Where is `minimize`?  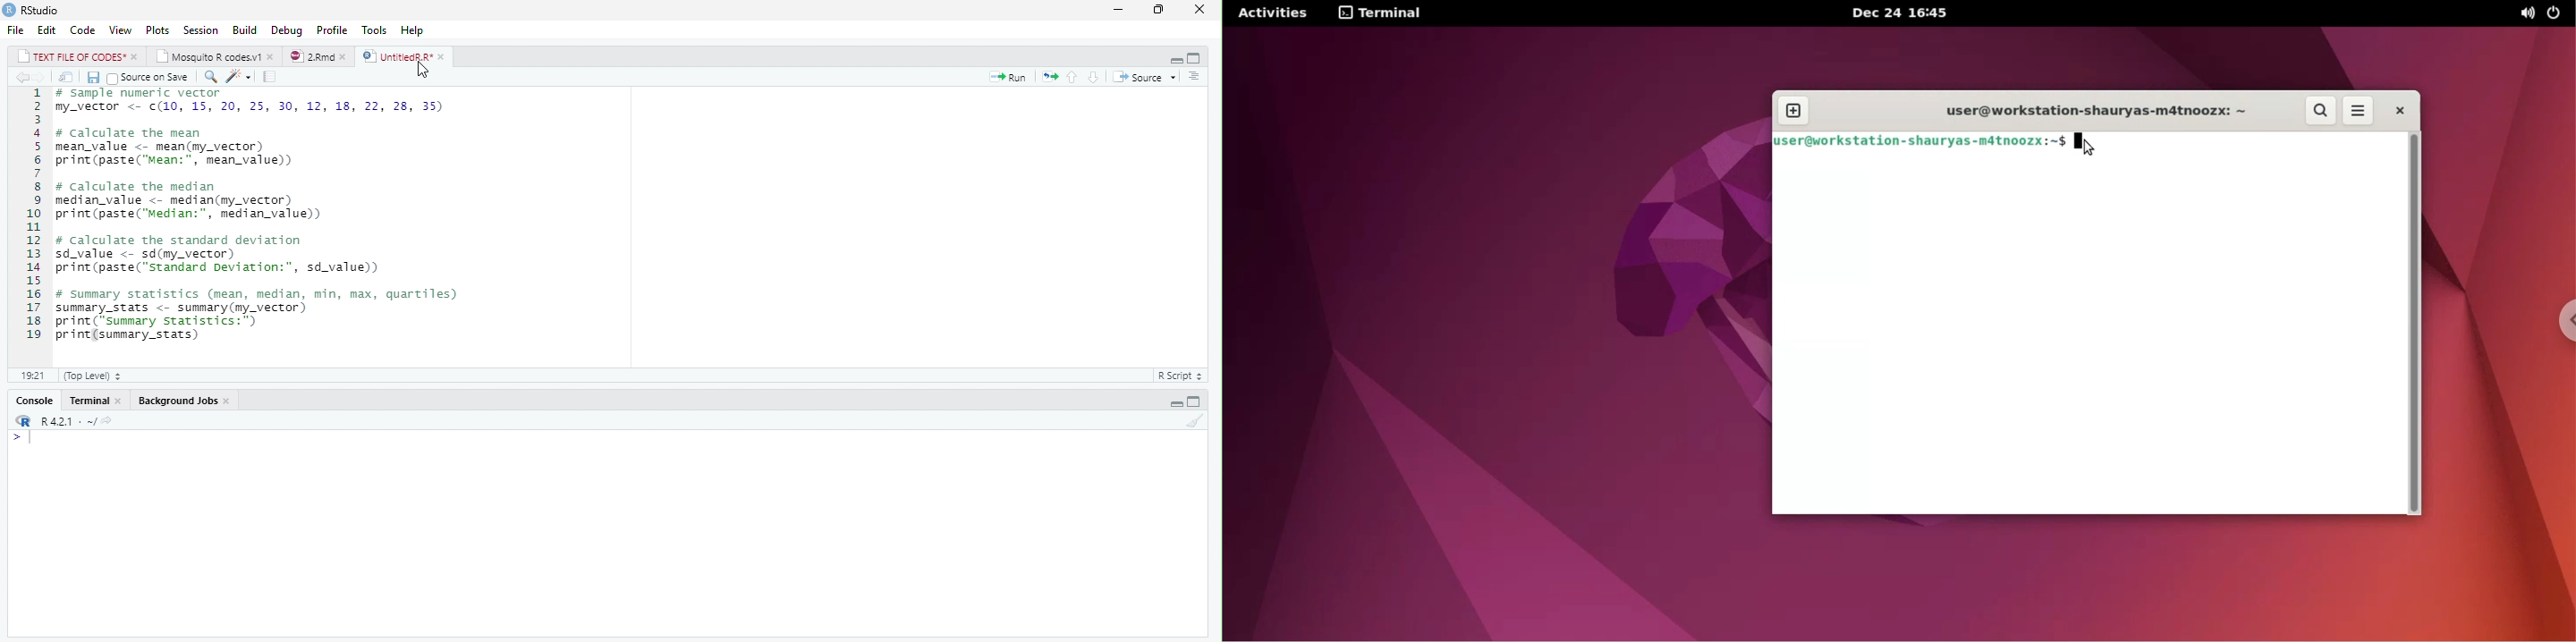 minimize is located at coordinates (1176, 59).